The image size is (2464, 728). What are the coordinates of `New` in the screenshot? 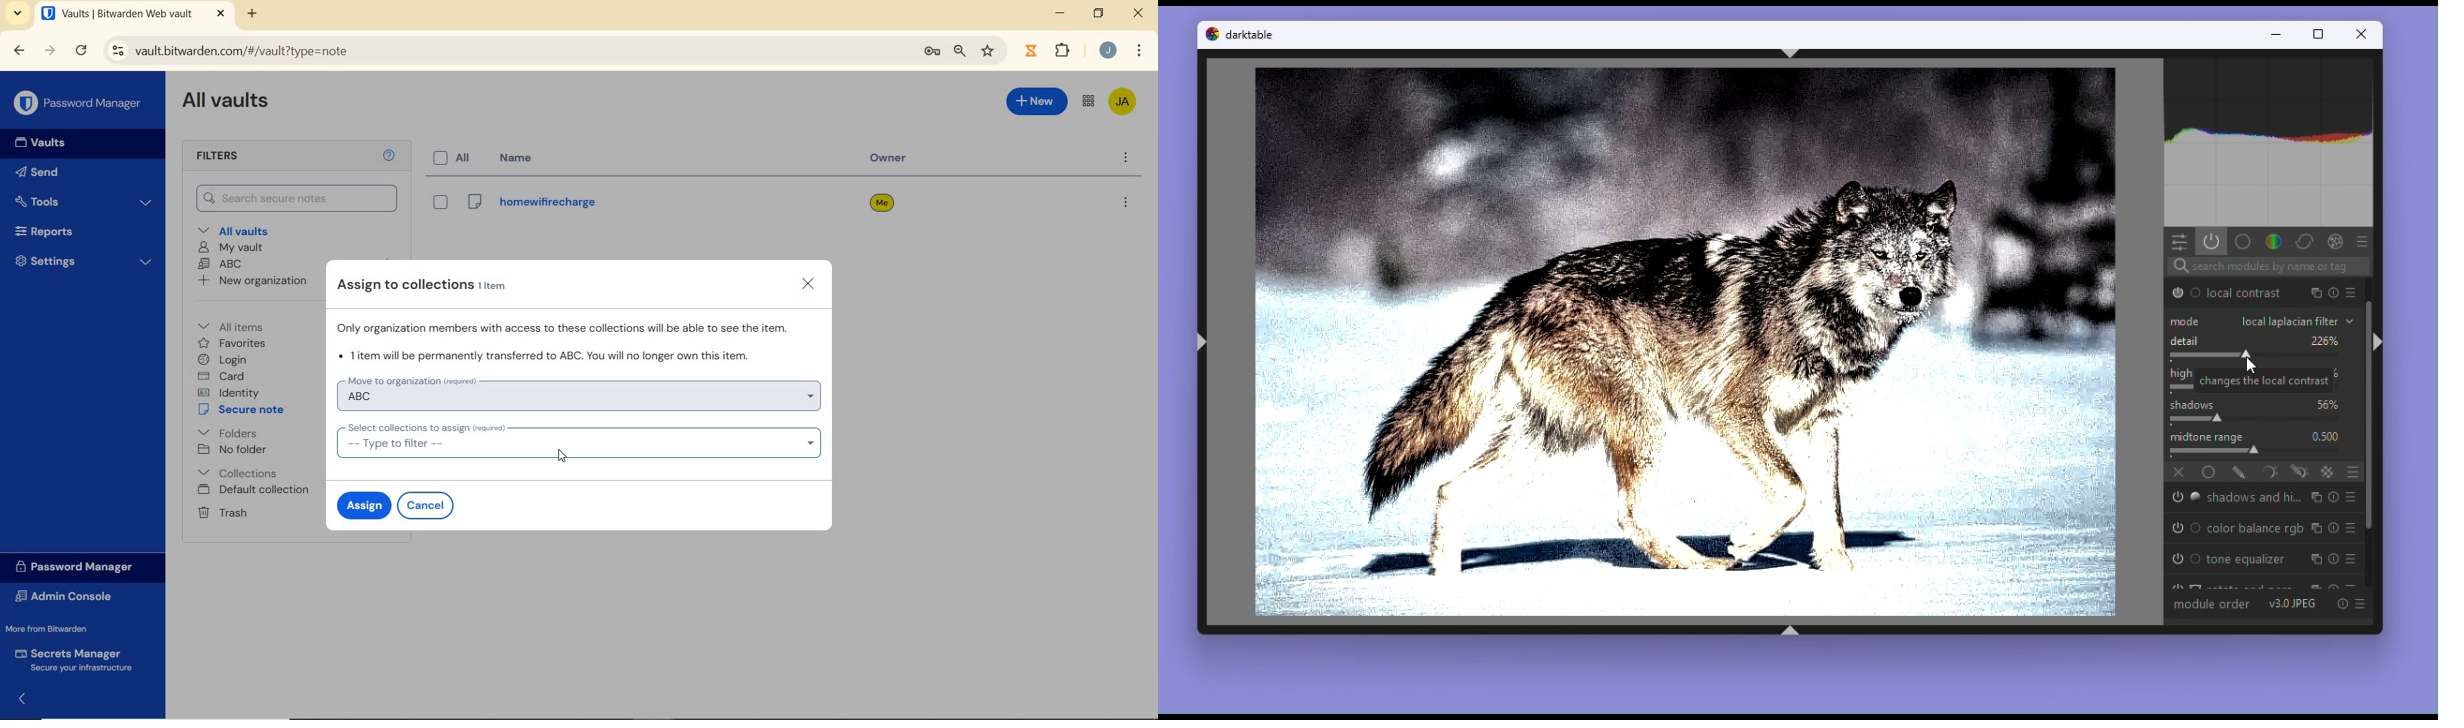 It's located at (1038, 104).